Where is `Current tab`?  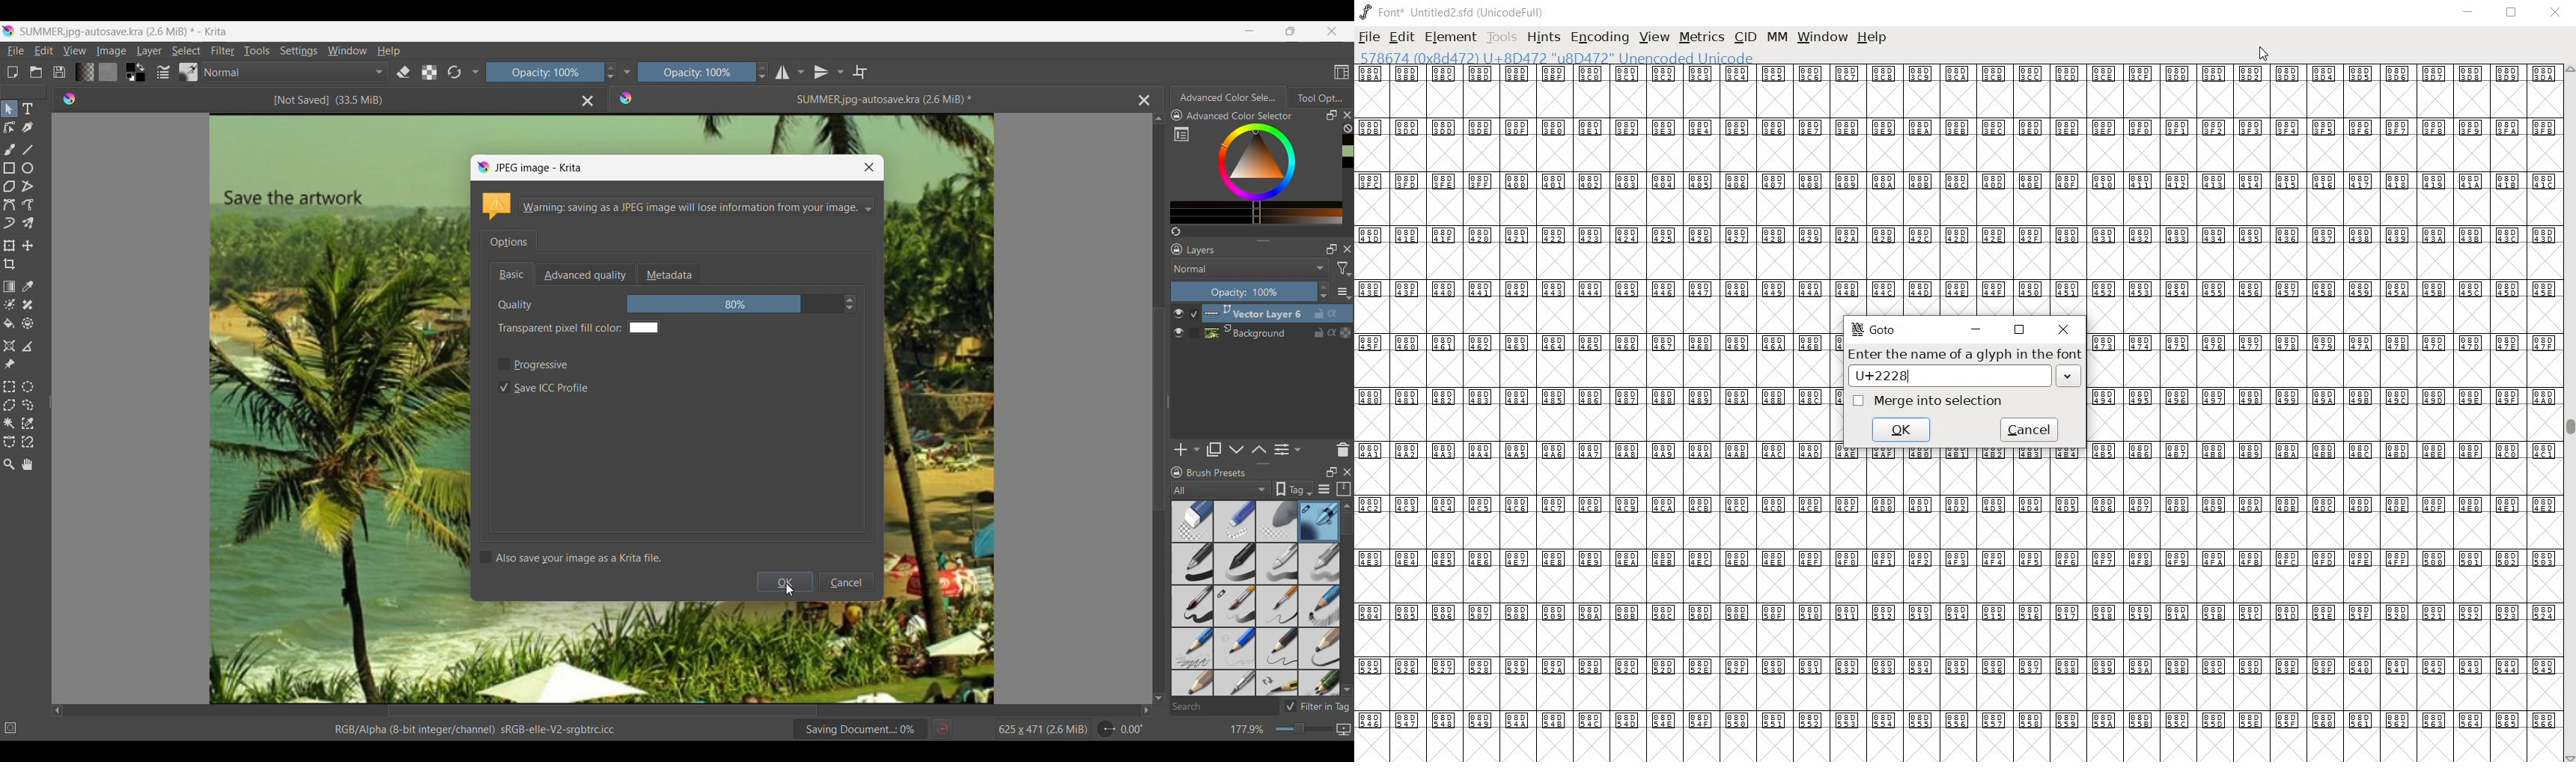
Current tab is located at coordinates (1226, 97).